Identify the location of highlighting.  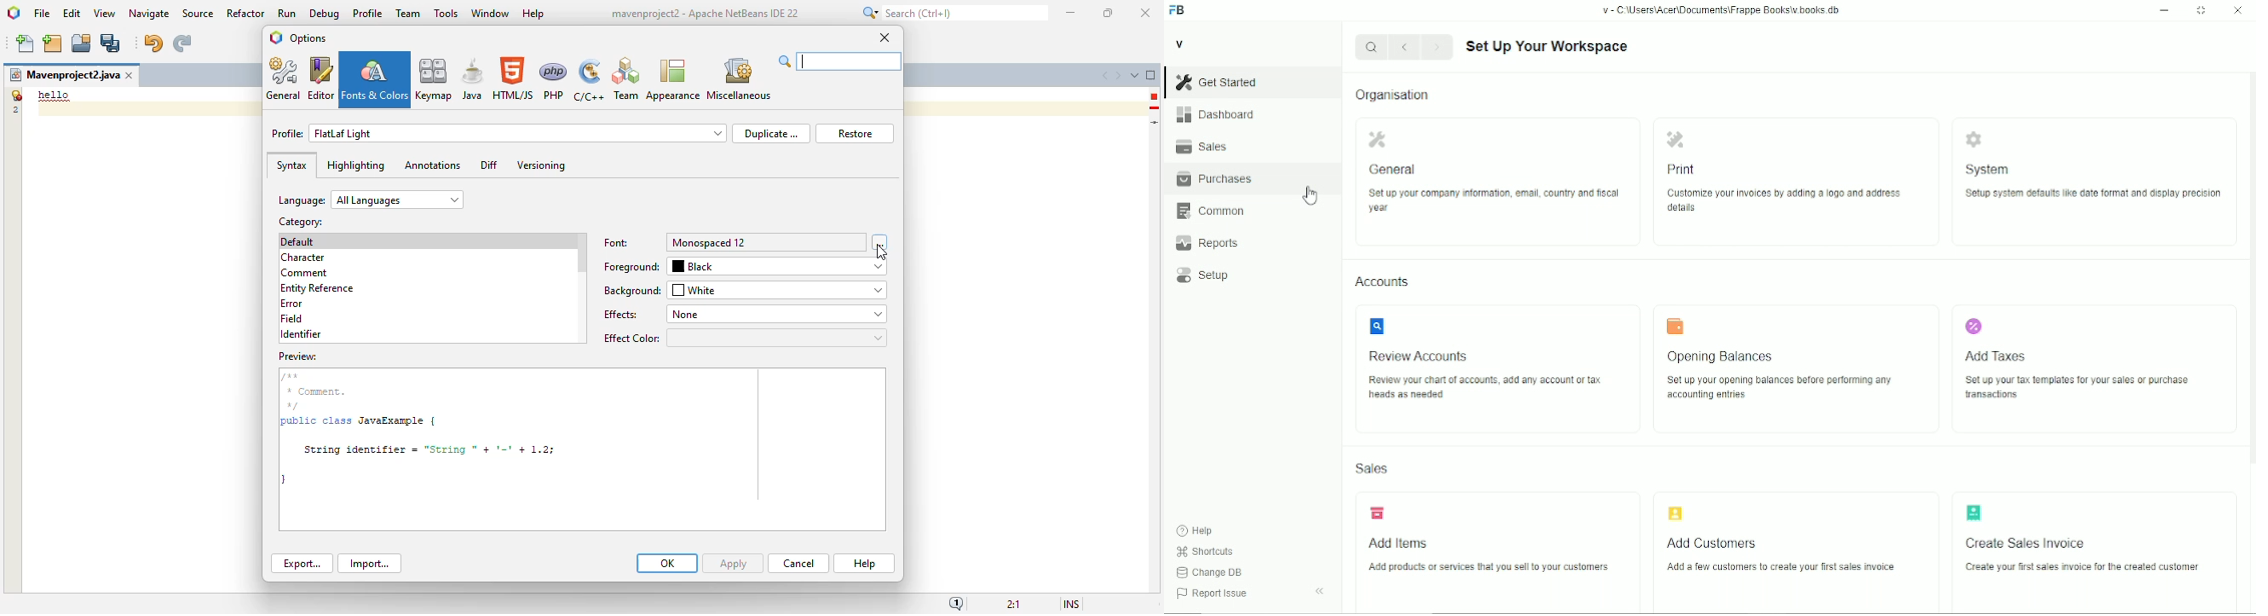
(356, 165).